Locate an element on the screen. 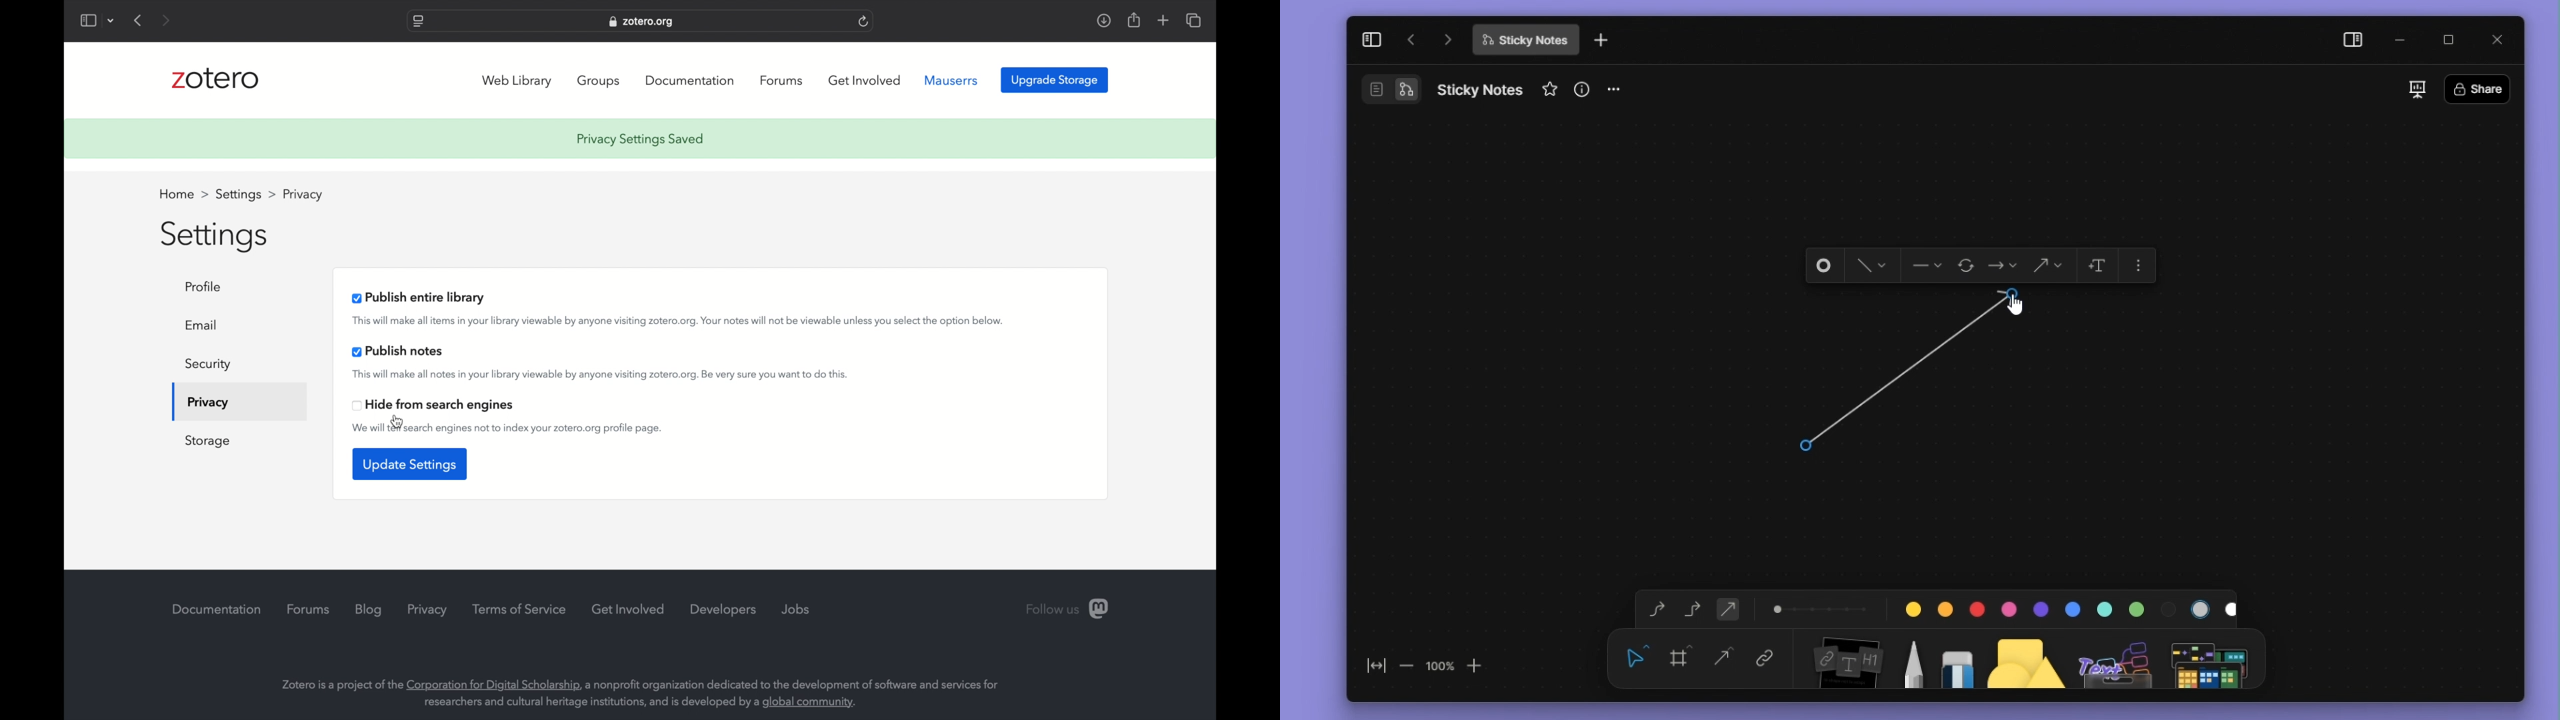  publish entire library is located at coordinates (419, 295).